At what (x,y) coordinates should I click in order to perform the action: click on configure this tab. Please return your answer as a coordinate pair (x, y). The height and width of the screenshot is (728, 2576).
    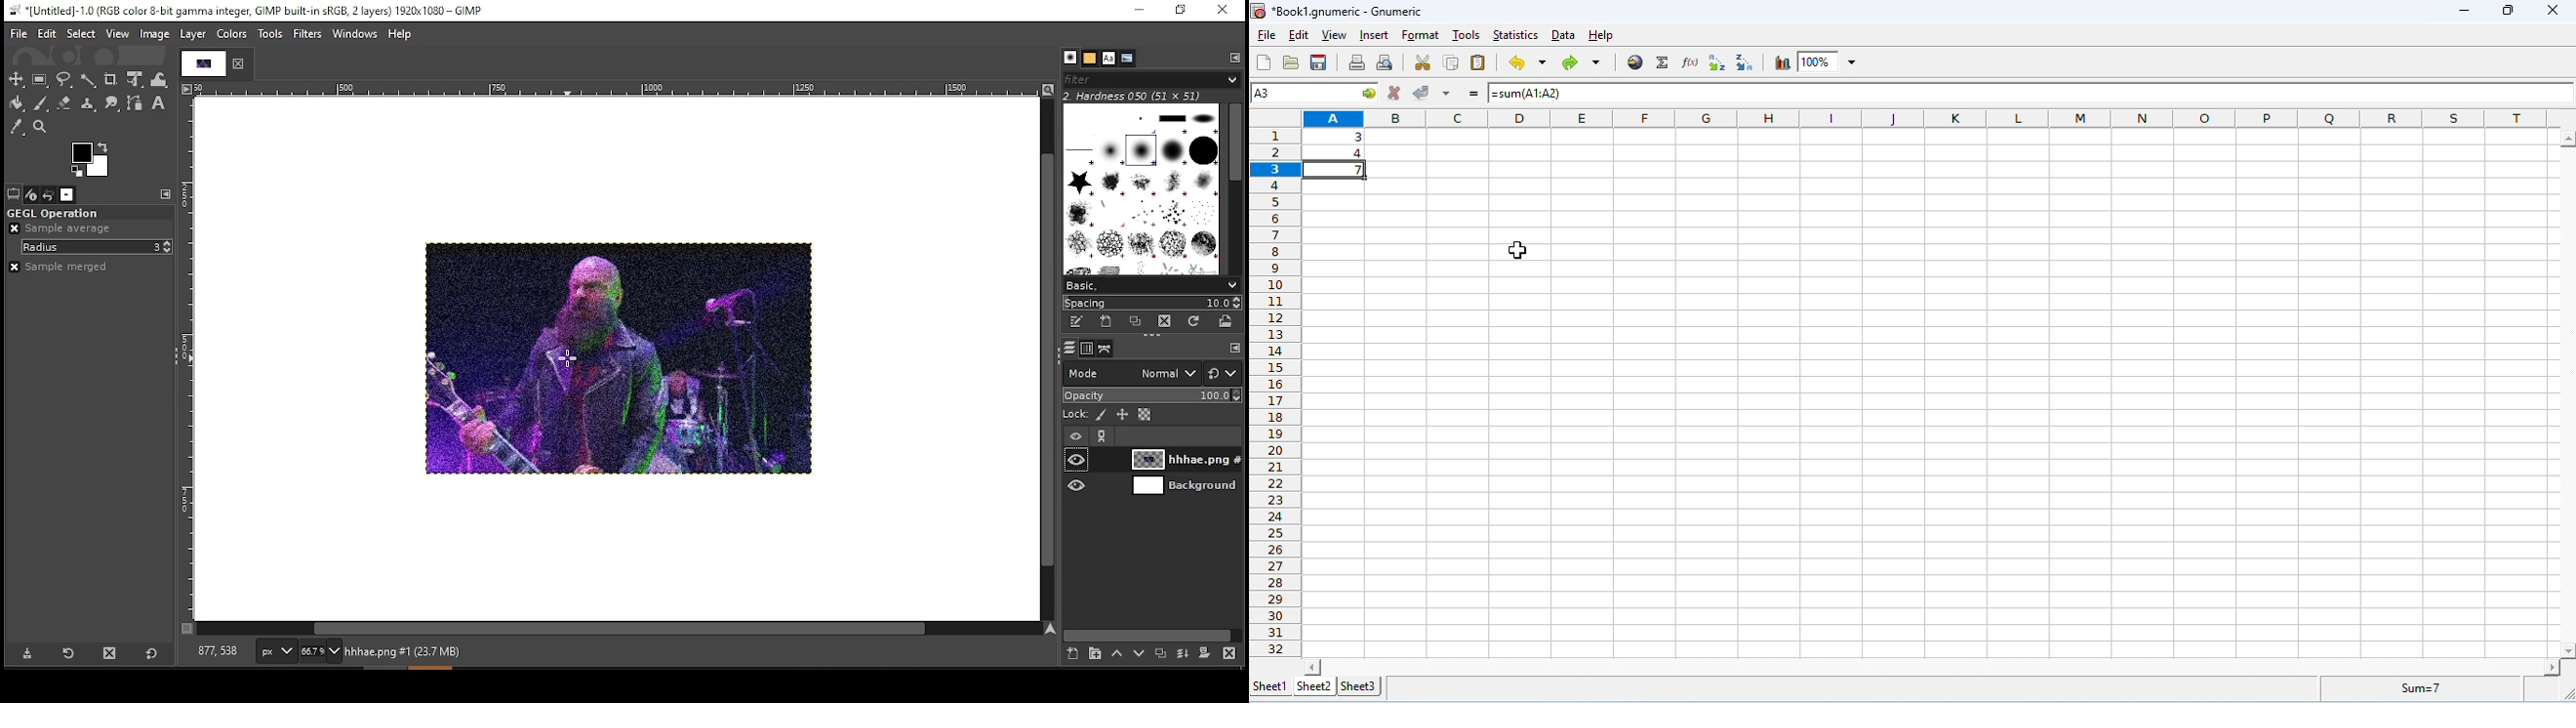
    Looking at the image, I should click on (1233, 348).